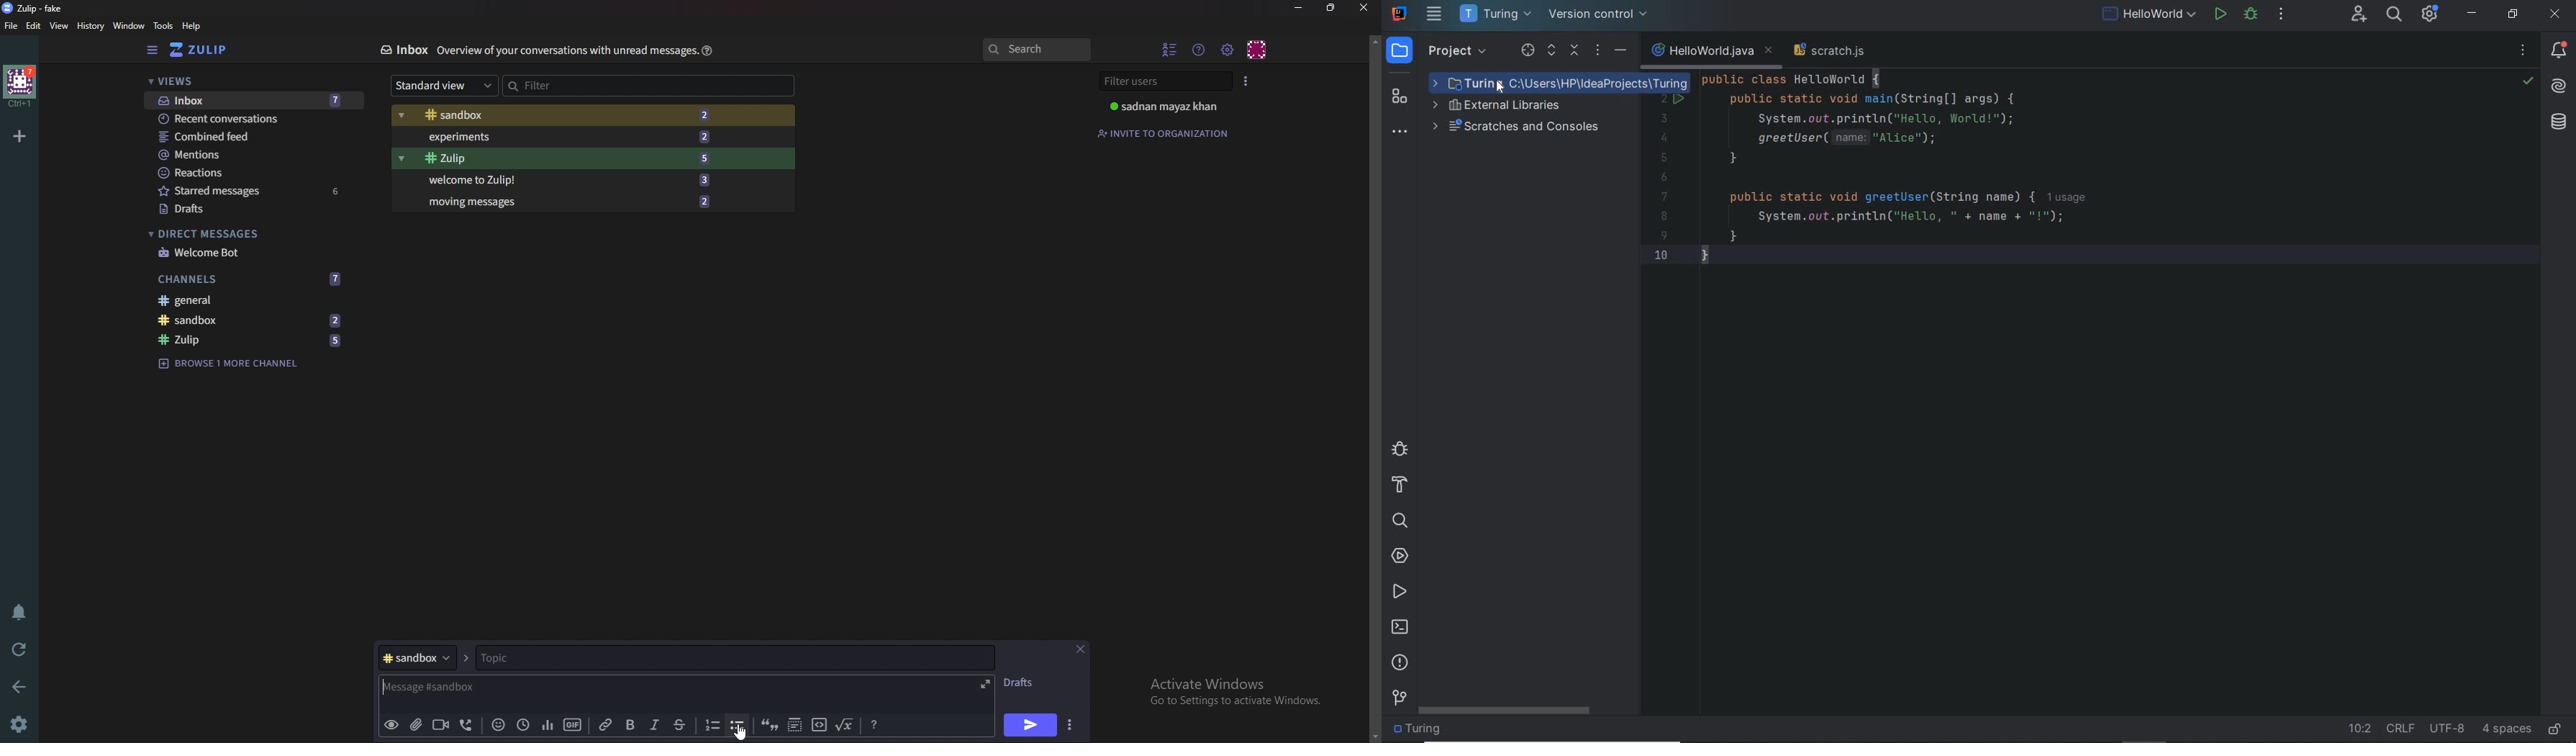 Image resolution: width=2576 pixels, height=756 pixels. Describe the element at coordinates (573, 724) in the screenshot. I see `gif` at that location.